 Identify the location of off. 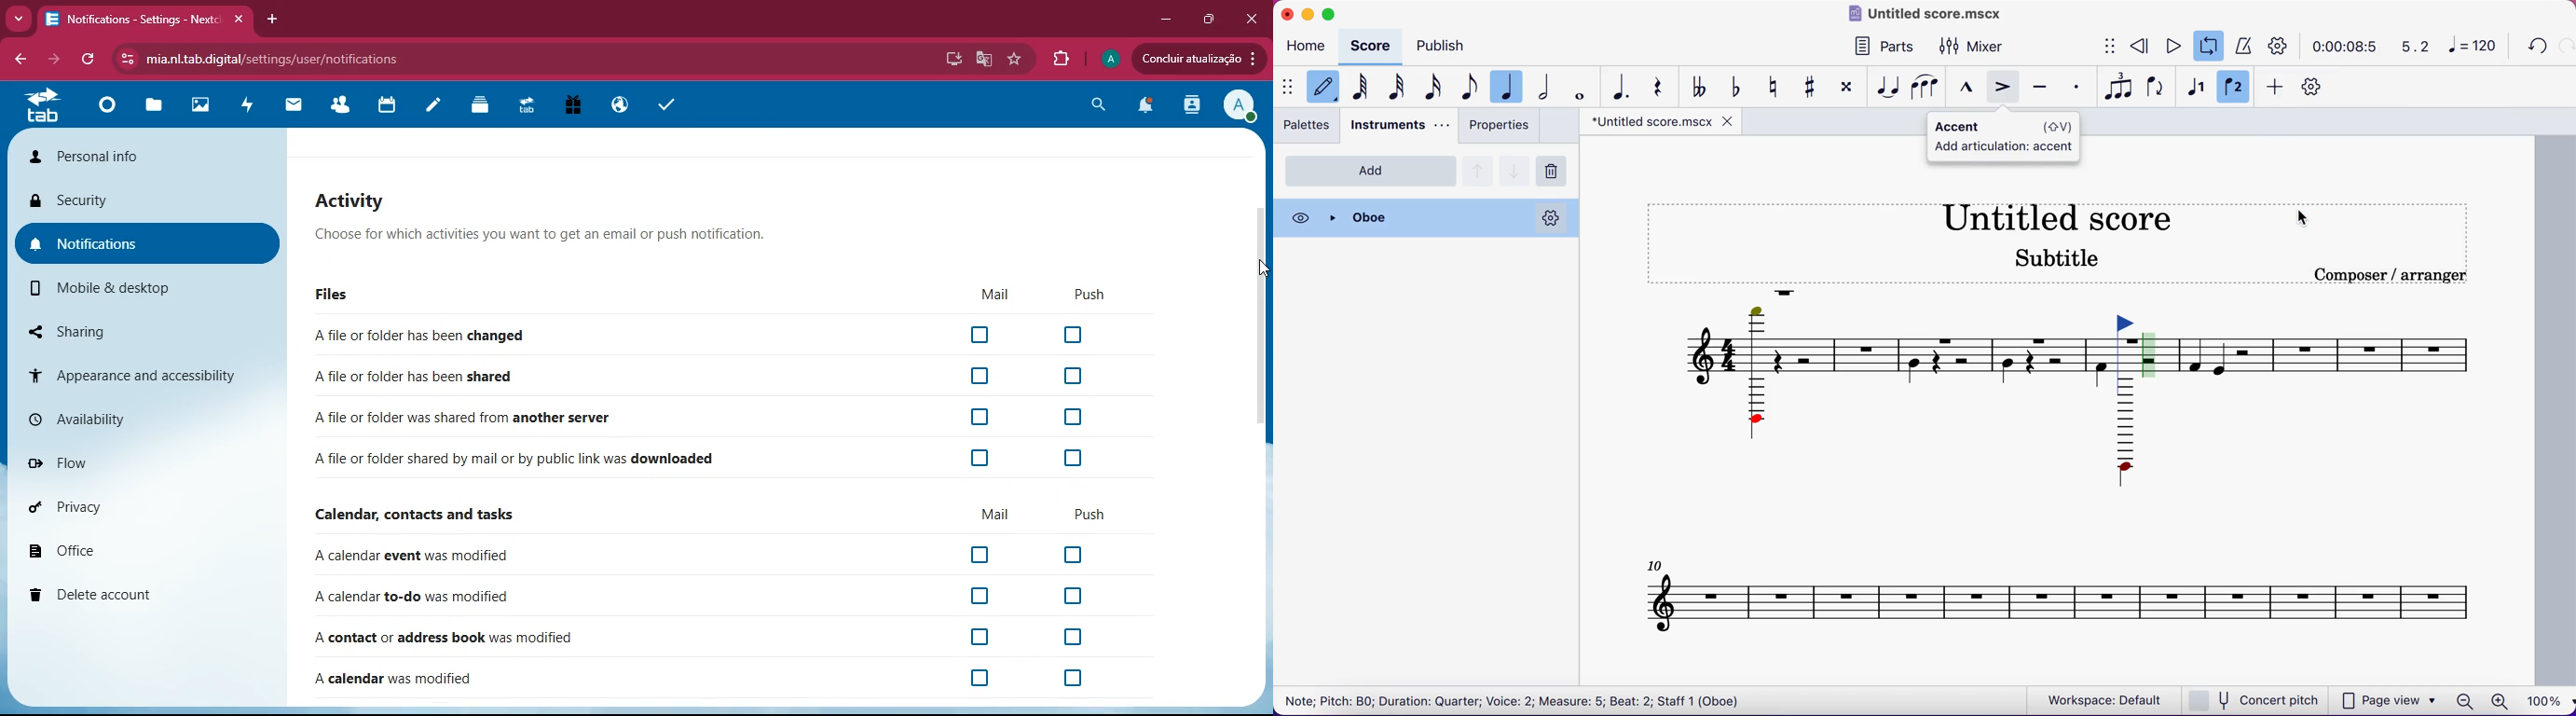
(982, 680).